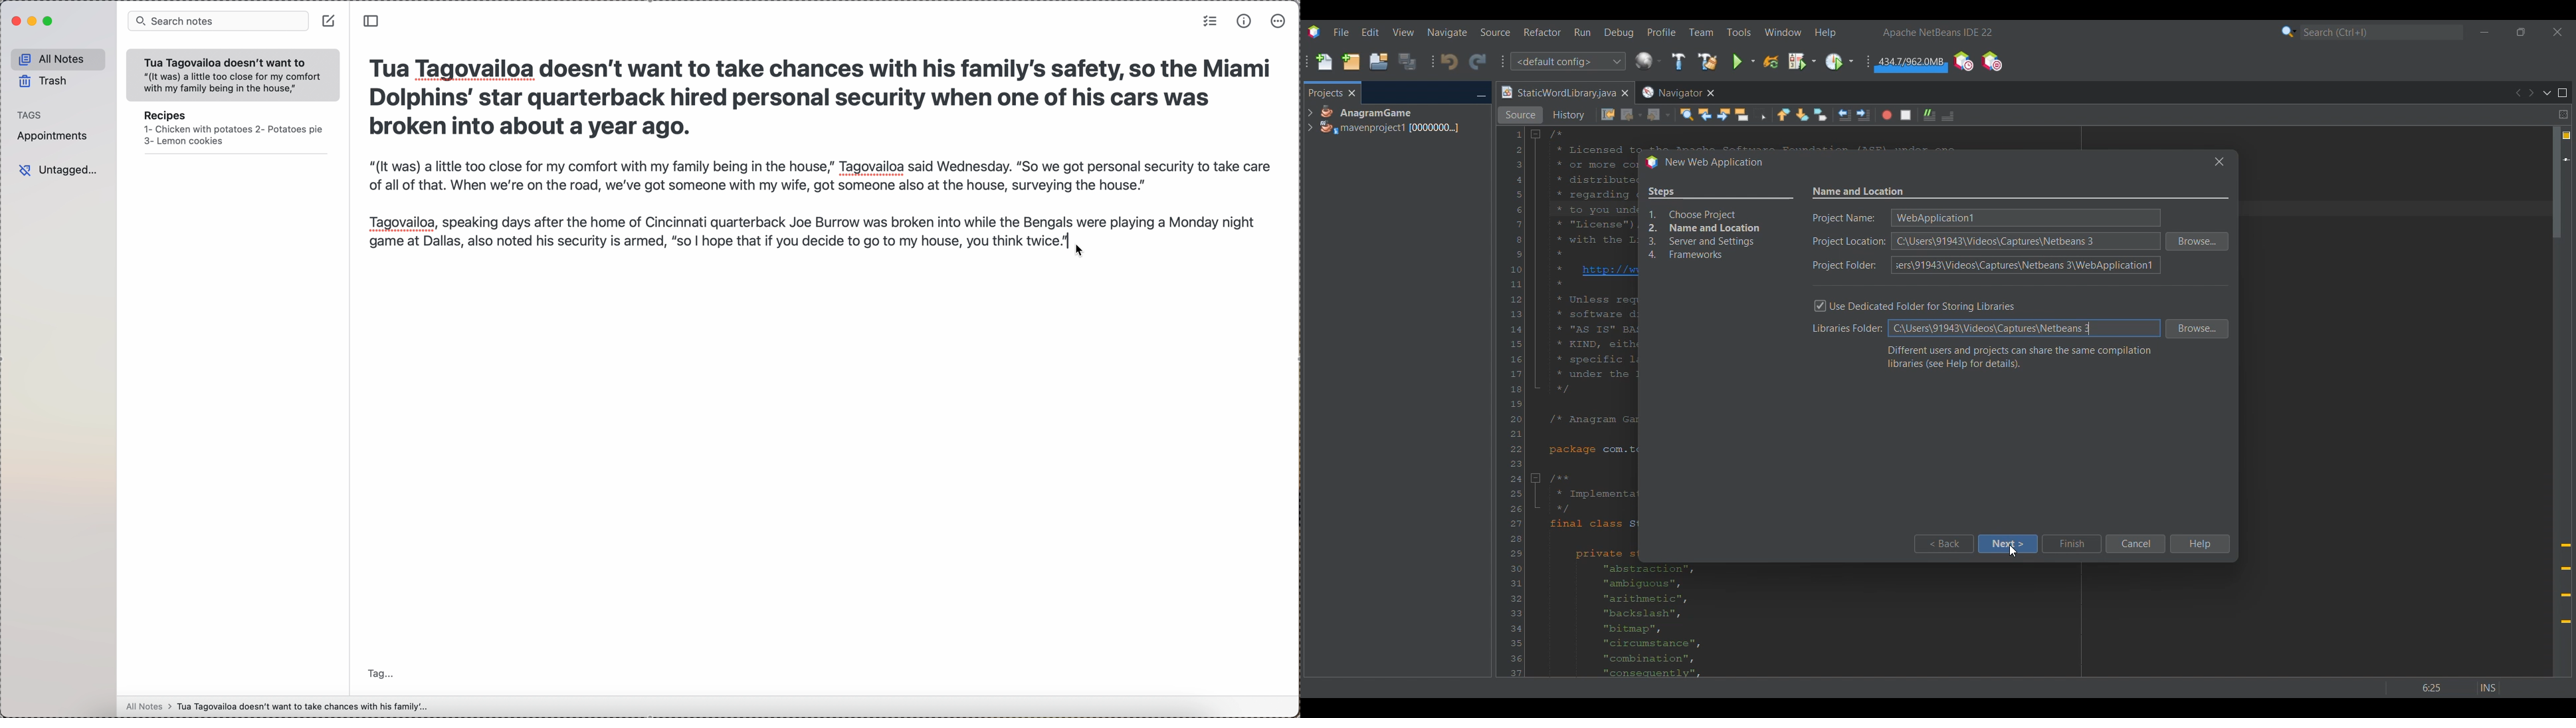  Describe the element at coordinates (276, 708) in the screenshot. I see `all notes` at that location.